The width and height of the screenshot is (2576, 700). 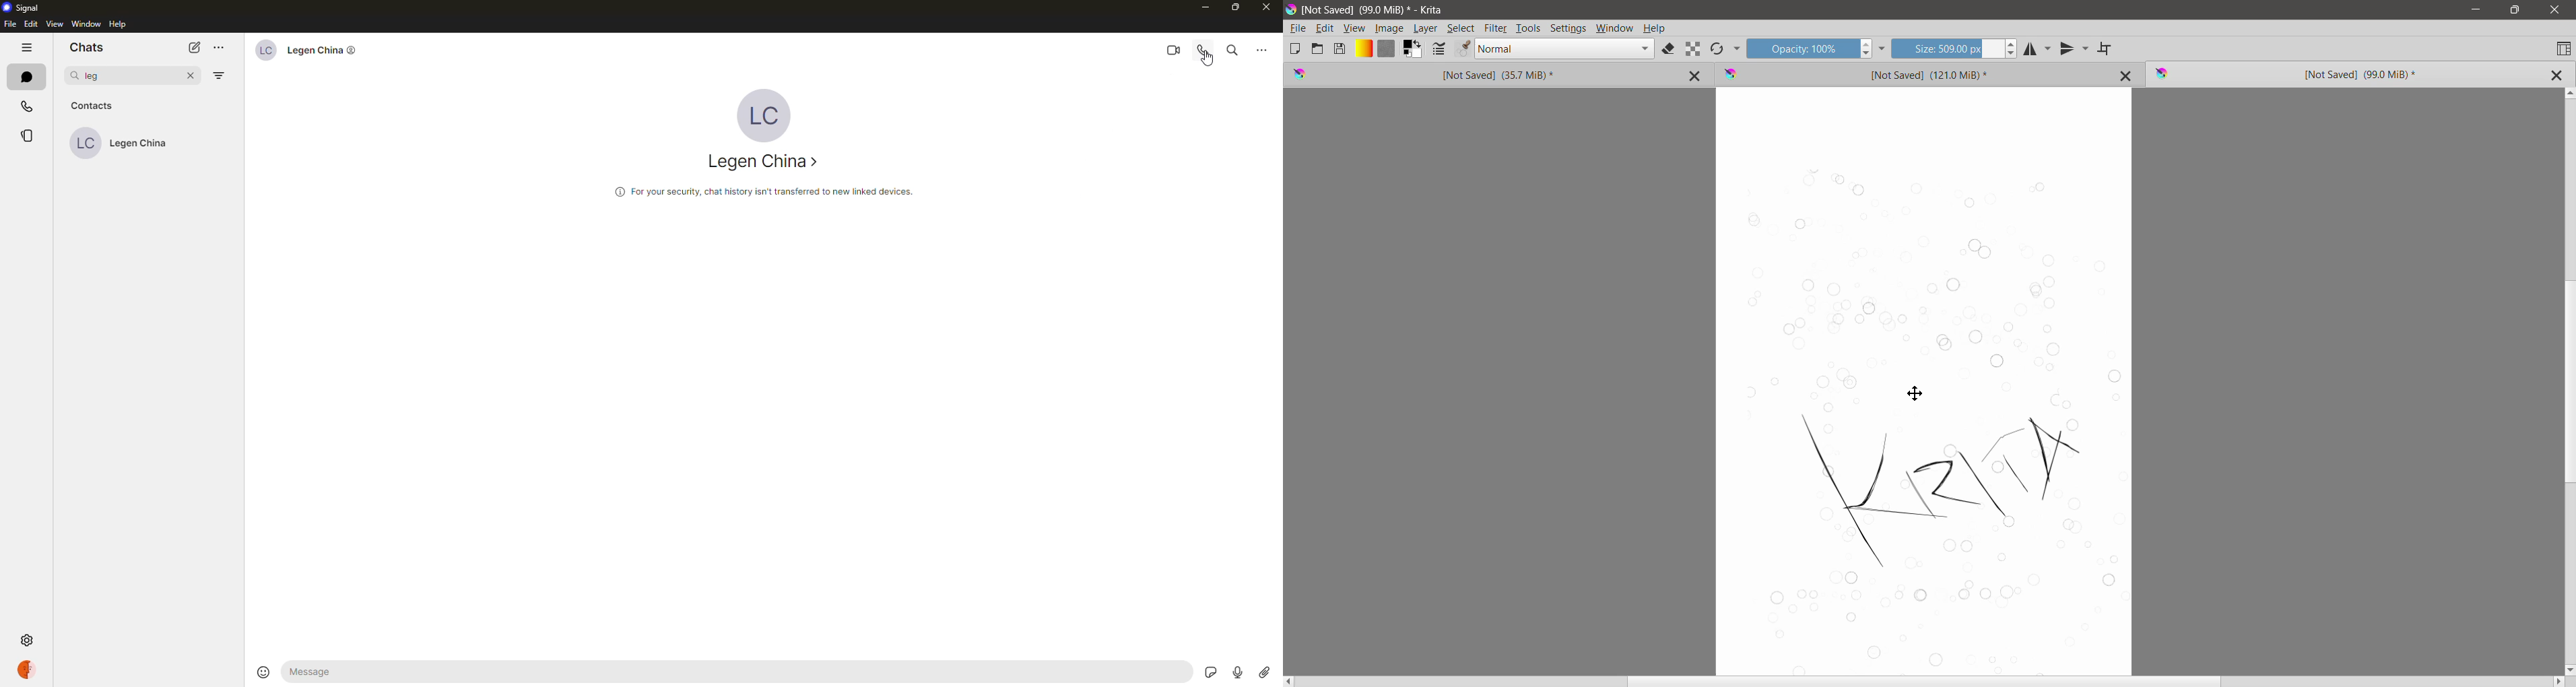 I want to click on cursor, so click(x=1208, y=62).